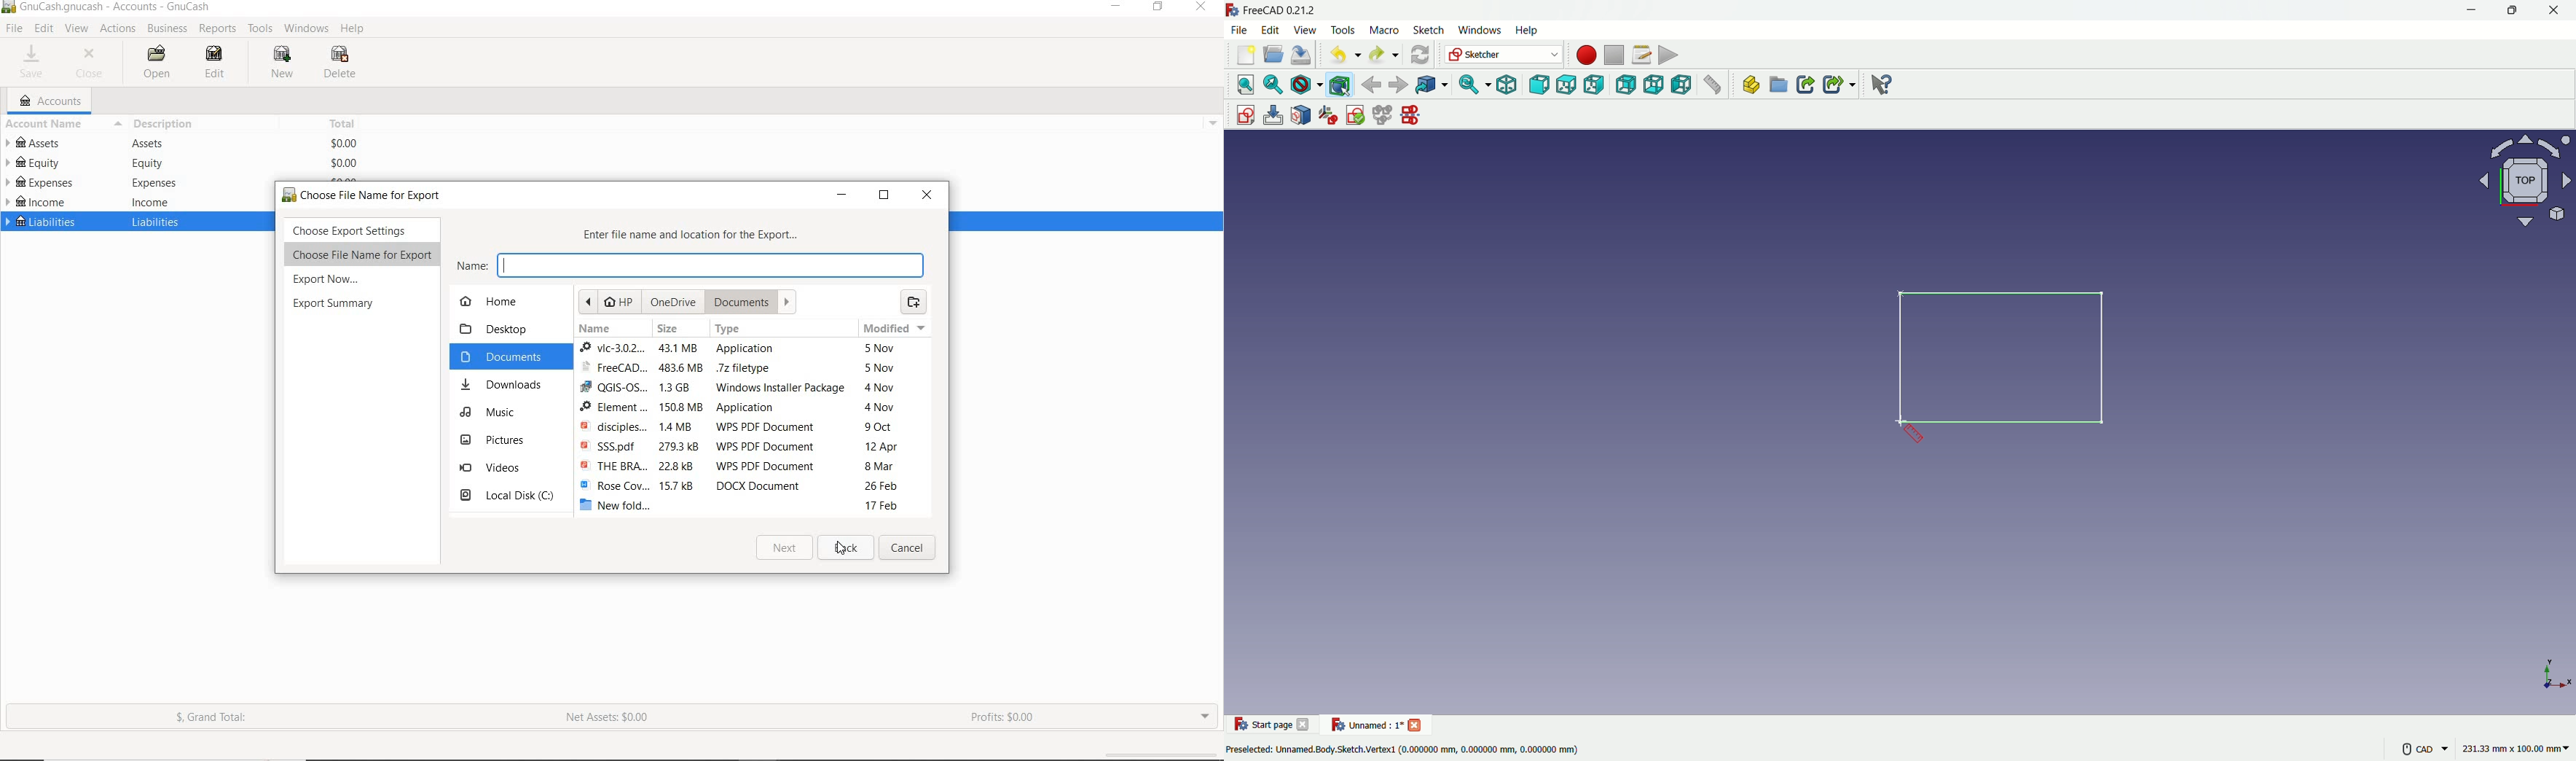 The image size is (2576, 784). I want to click on create group, so click(1780, 87).